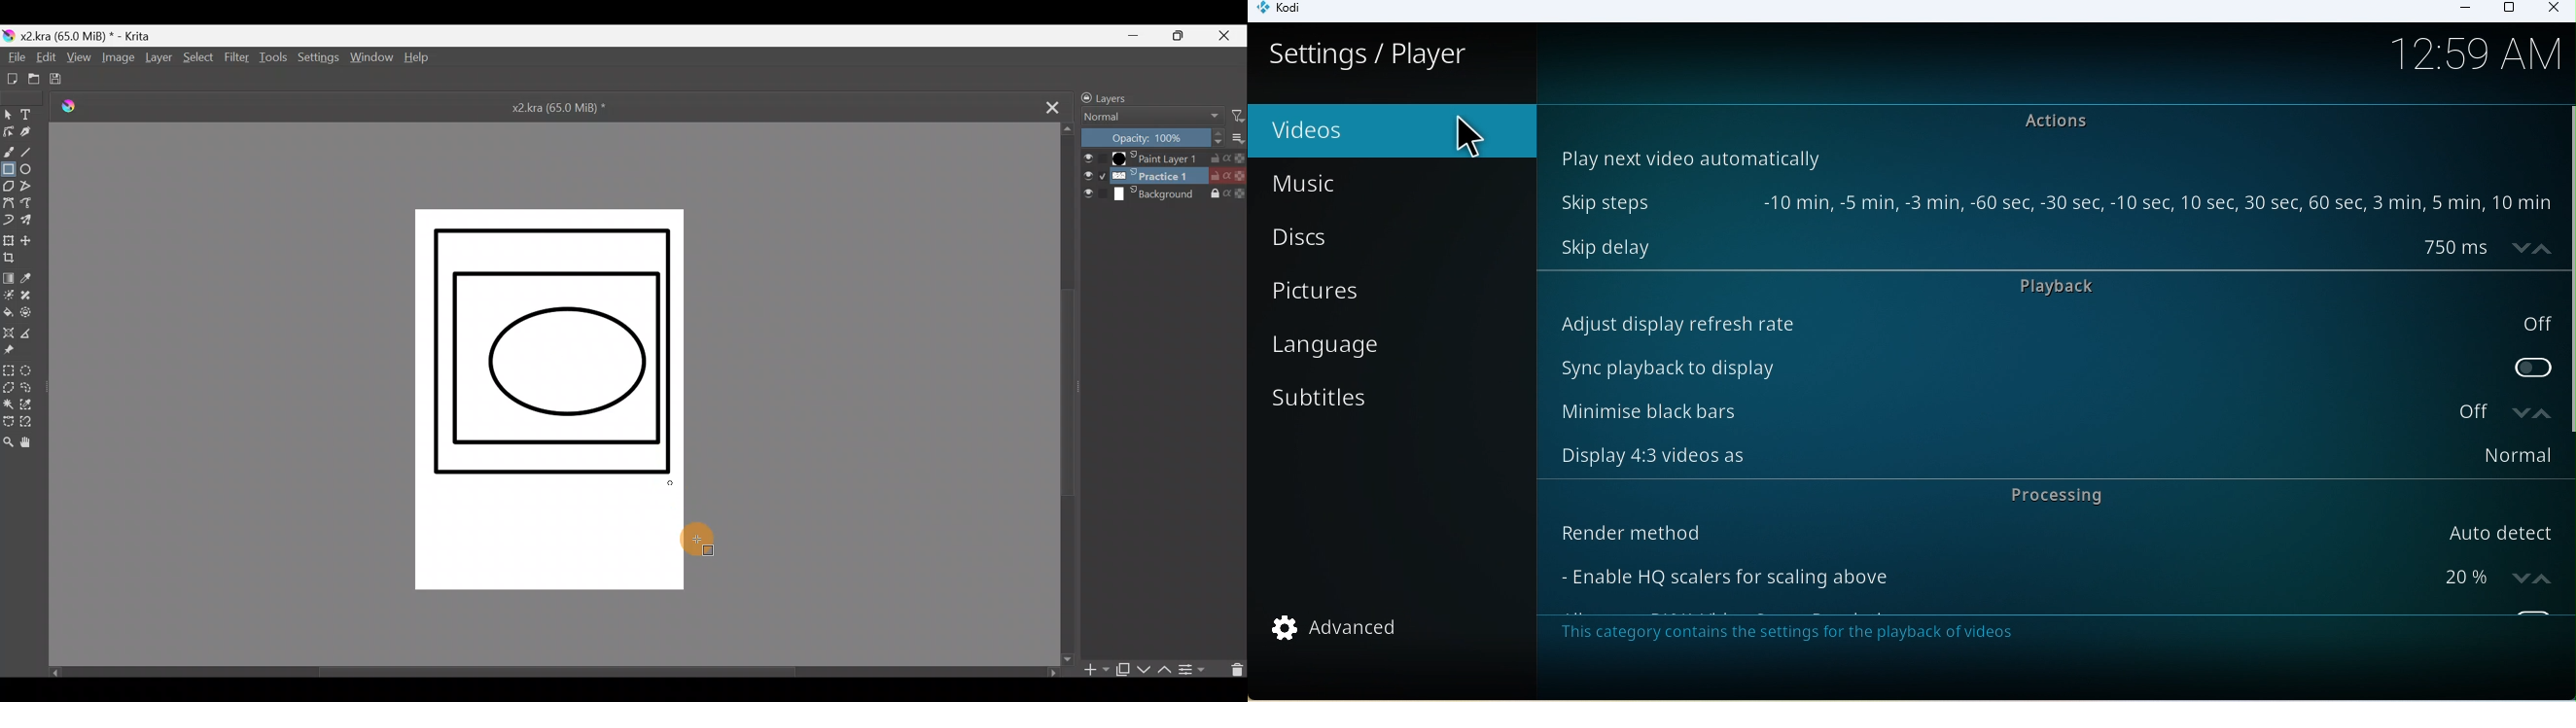 The height and width of the screenshot is (728, 2576). Describe the element at coordinates (64, 103) in the screenshot. I see `Logo` at that location.